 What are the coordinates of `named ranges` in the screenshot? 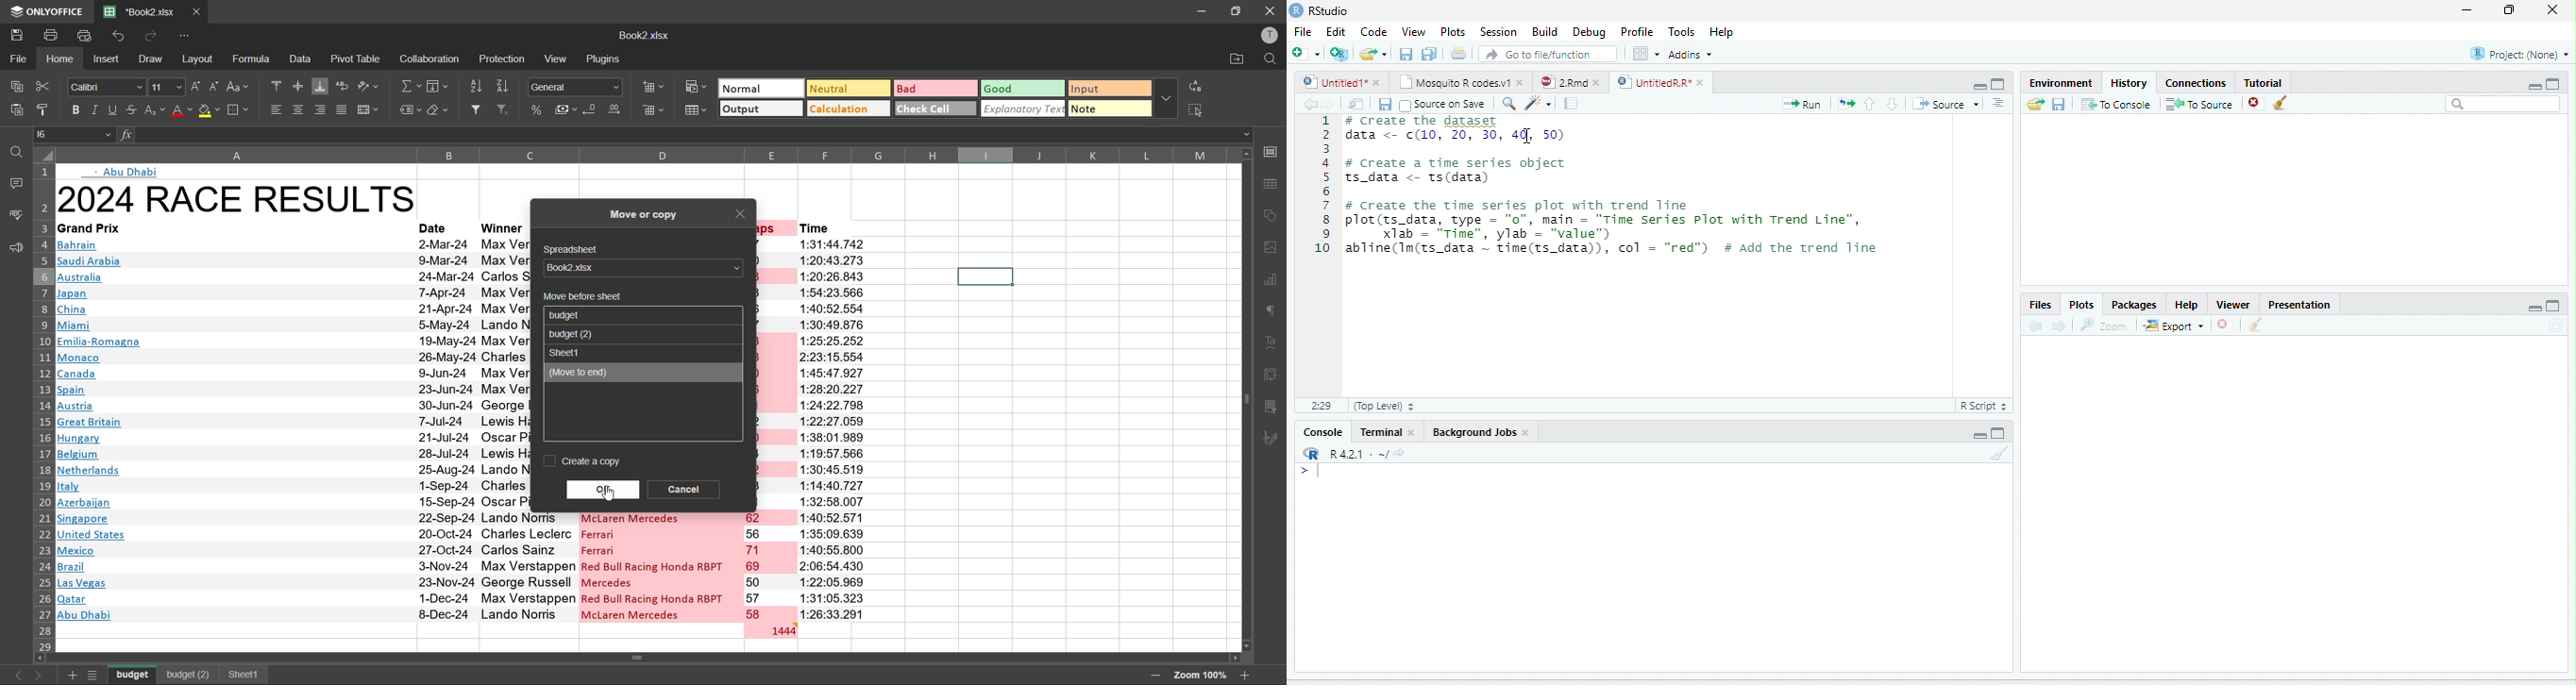 It's located at (410, 111).